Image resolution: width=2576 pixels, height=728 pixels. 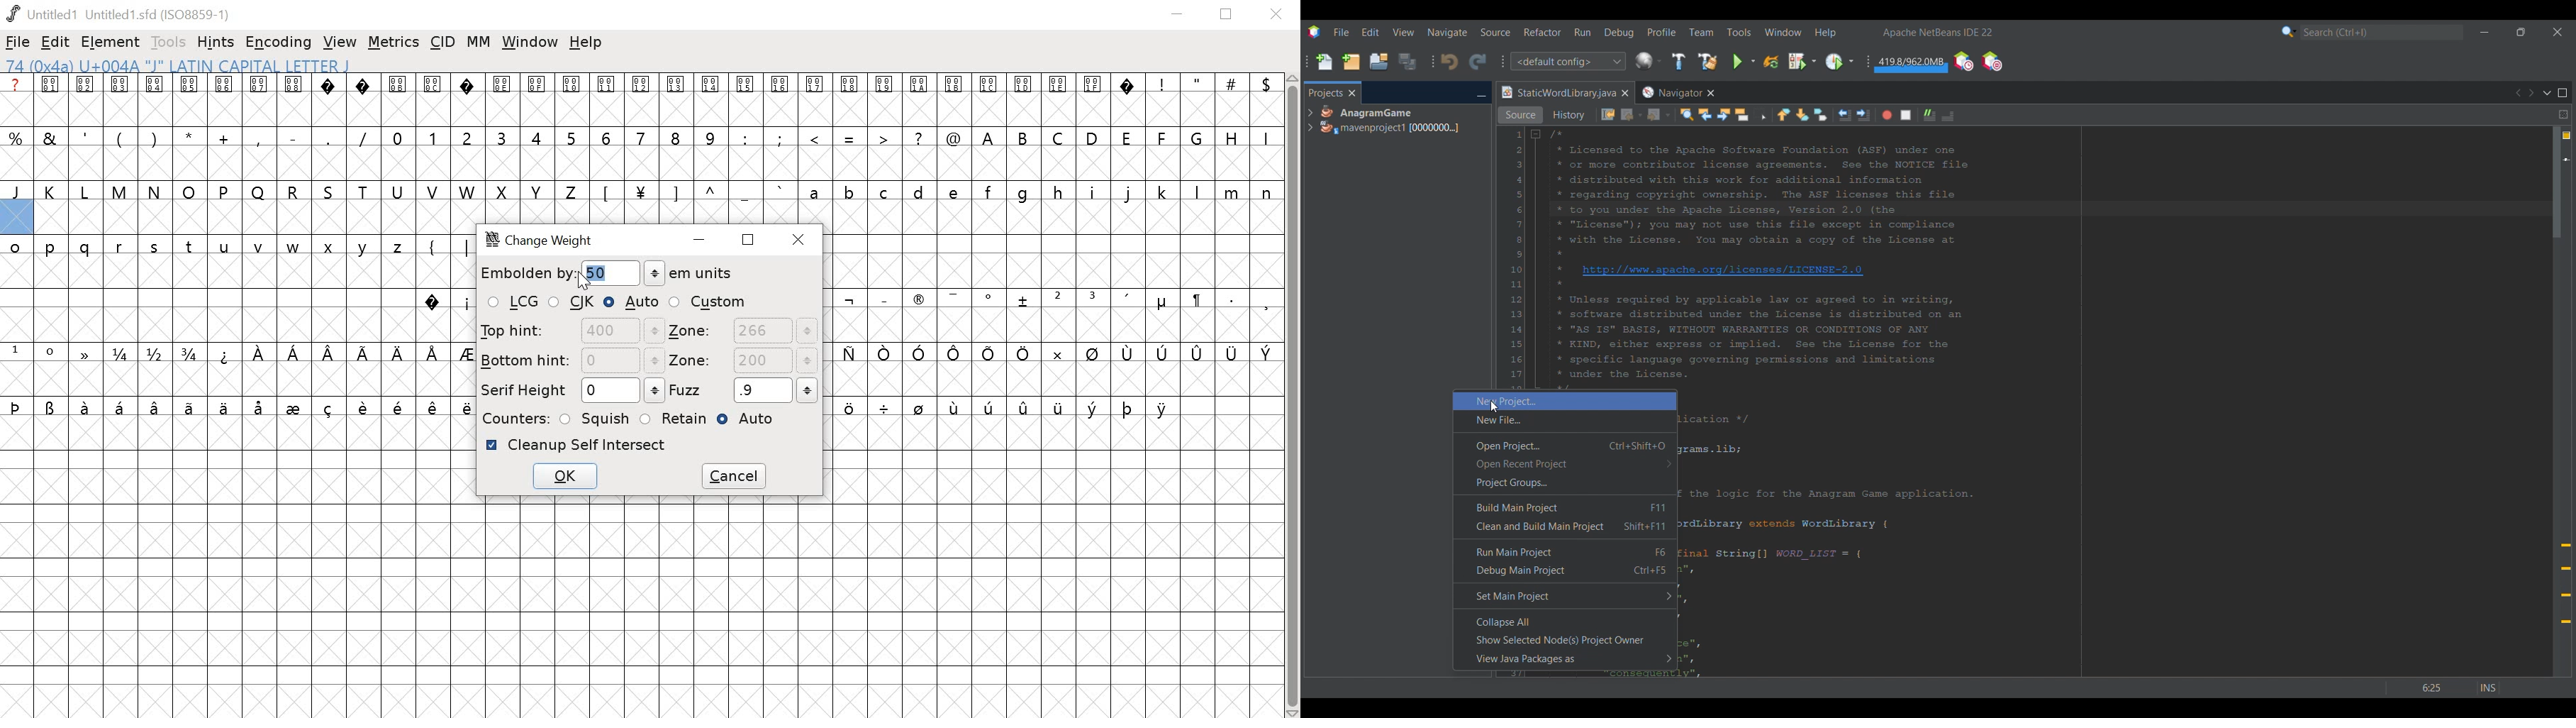 I want to click on superscript numbers, so click(x=33, y=351).